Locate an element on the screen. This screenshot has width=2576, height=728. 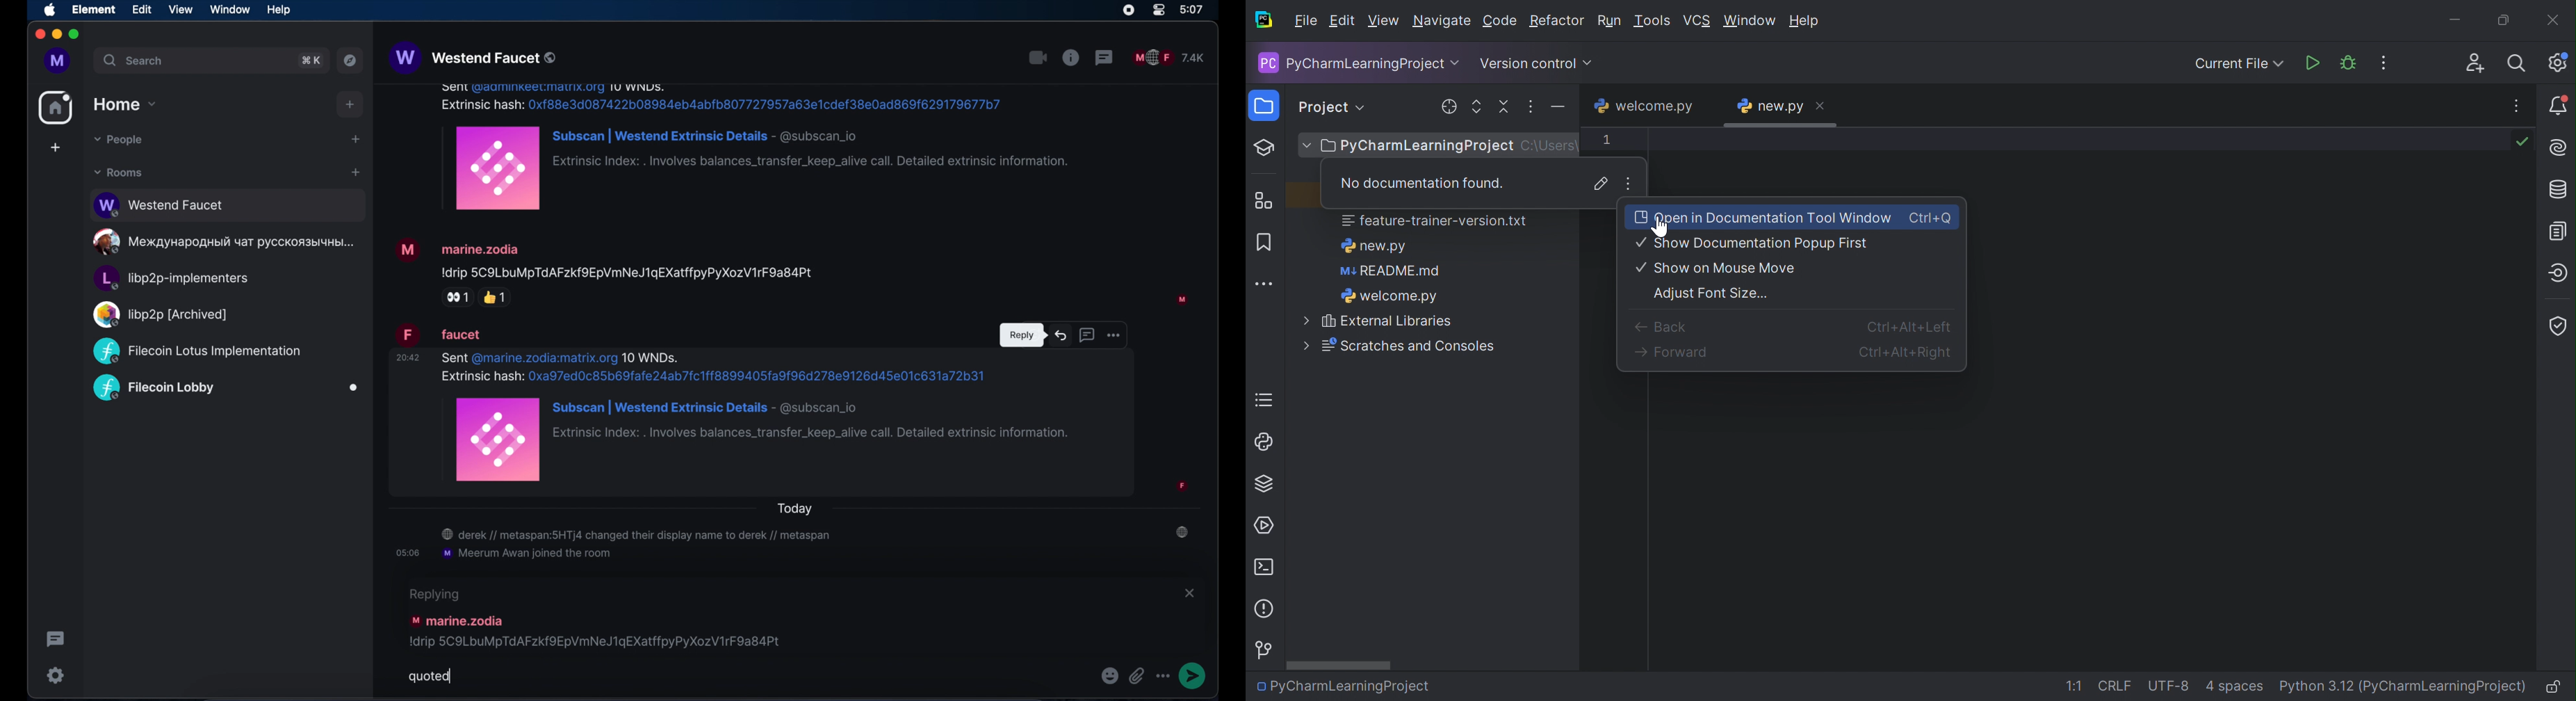
explore public rooms is located at coordinates (350, 60).